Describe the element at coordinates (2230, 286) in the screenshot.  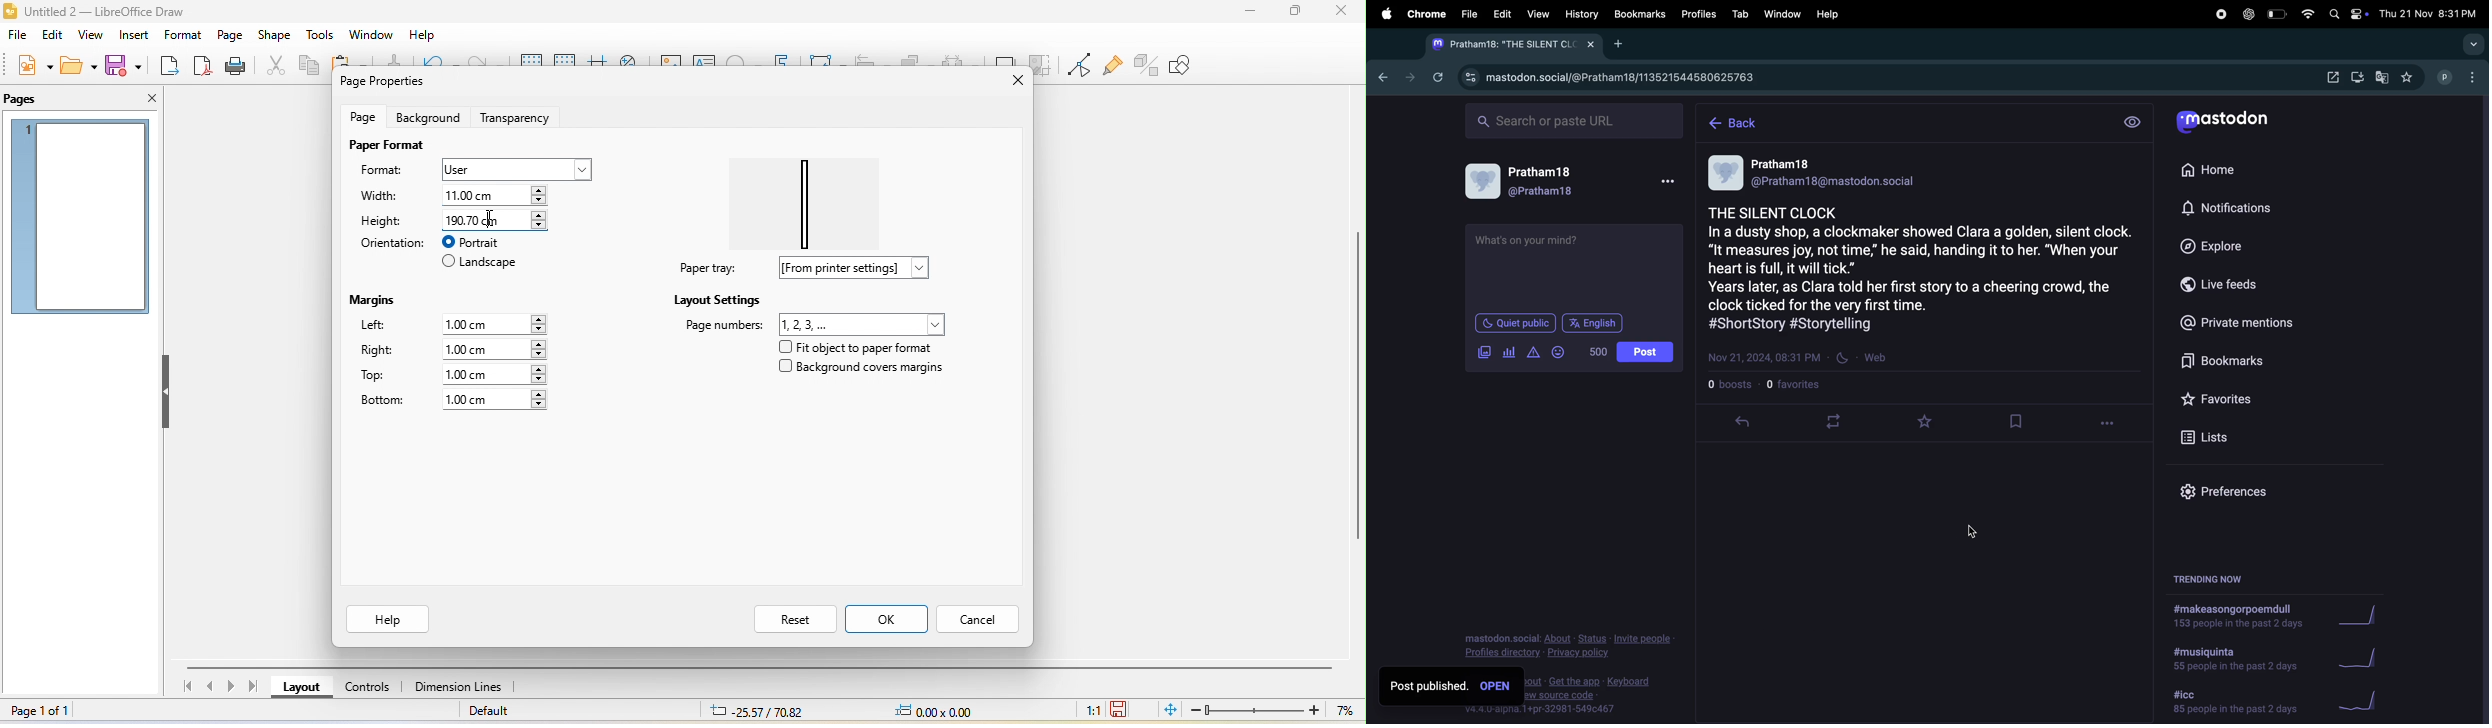
I see `live feeds` at that location.